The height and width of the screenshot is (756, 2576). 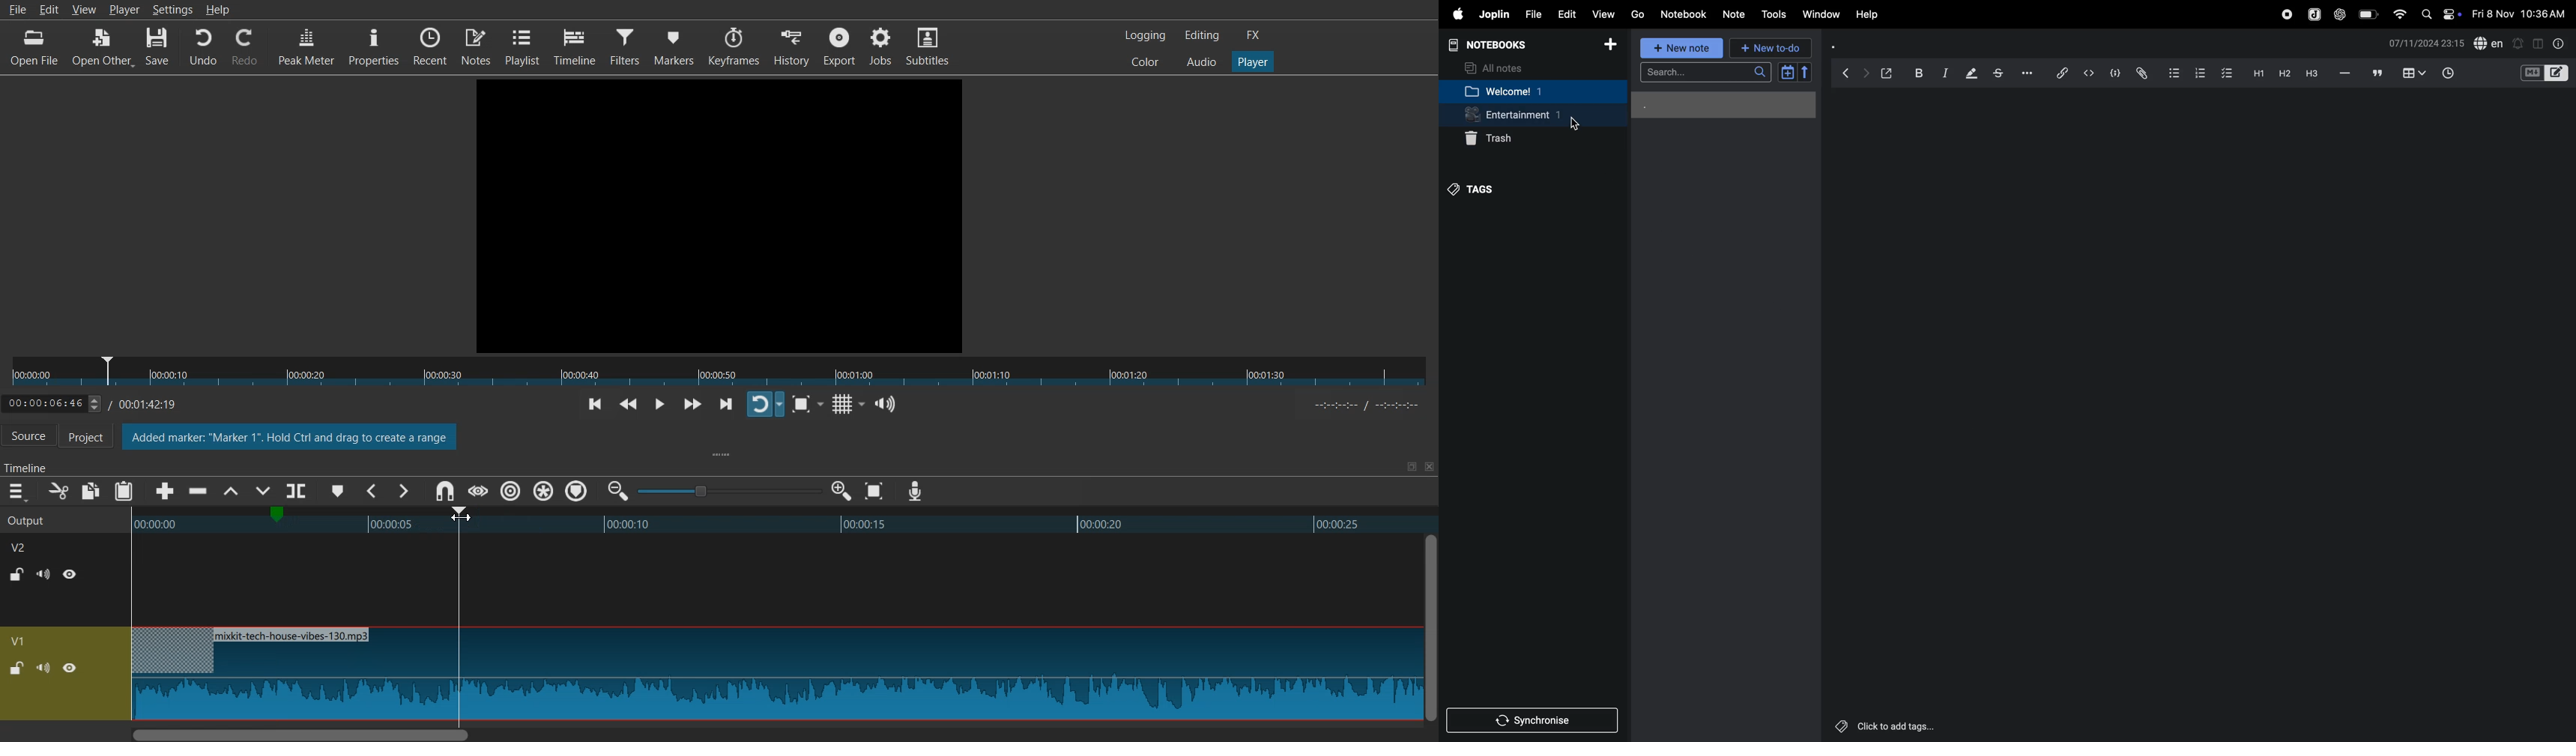 I want to click on check box, so click(x=2226, y=72).